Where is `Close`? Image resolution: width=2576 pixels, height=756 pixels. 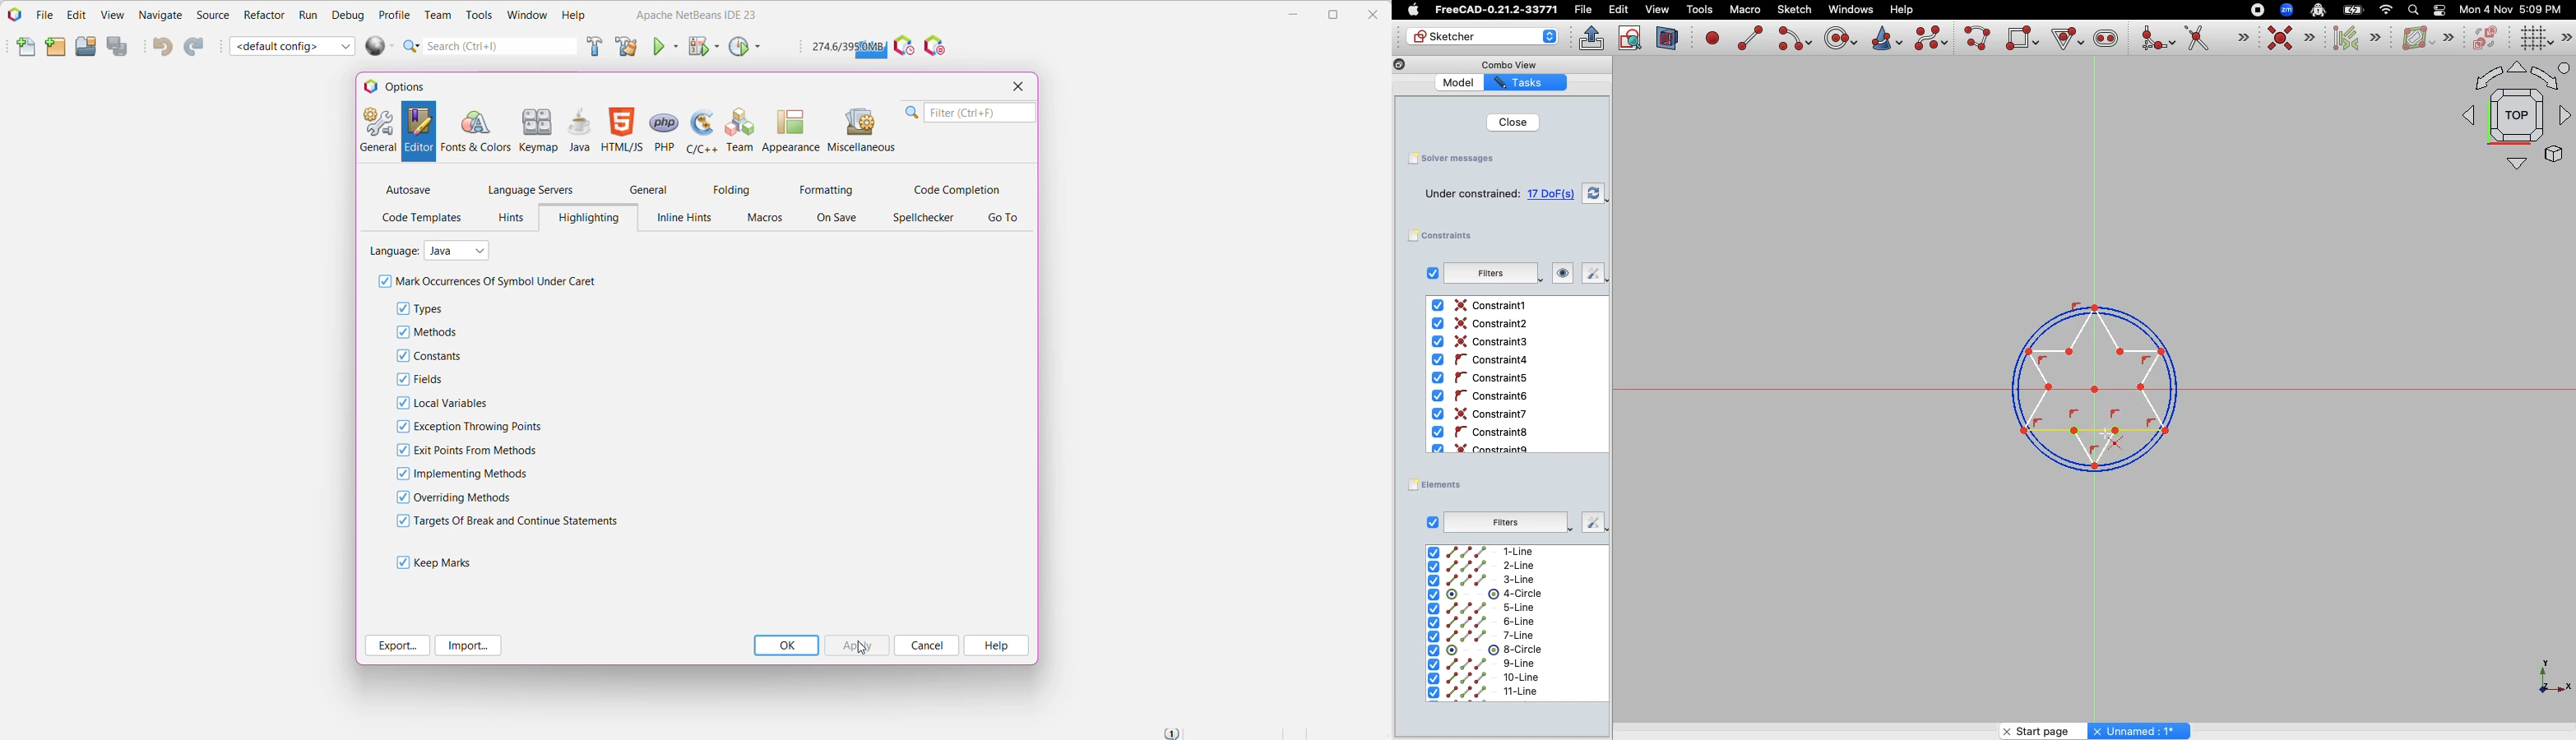 Close is located at coordinates (1507, 122).